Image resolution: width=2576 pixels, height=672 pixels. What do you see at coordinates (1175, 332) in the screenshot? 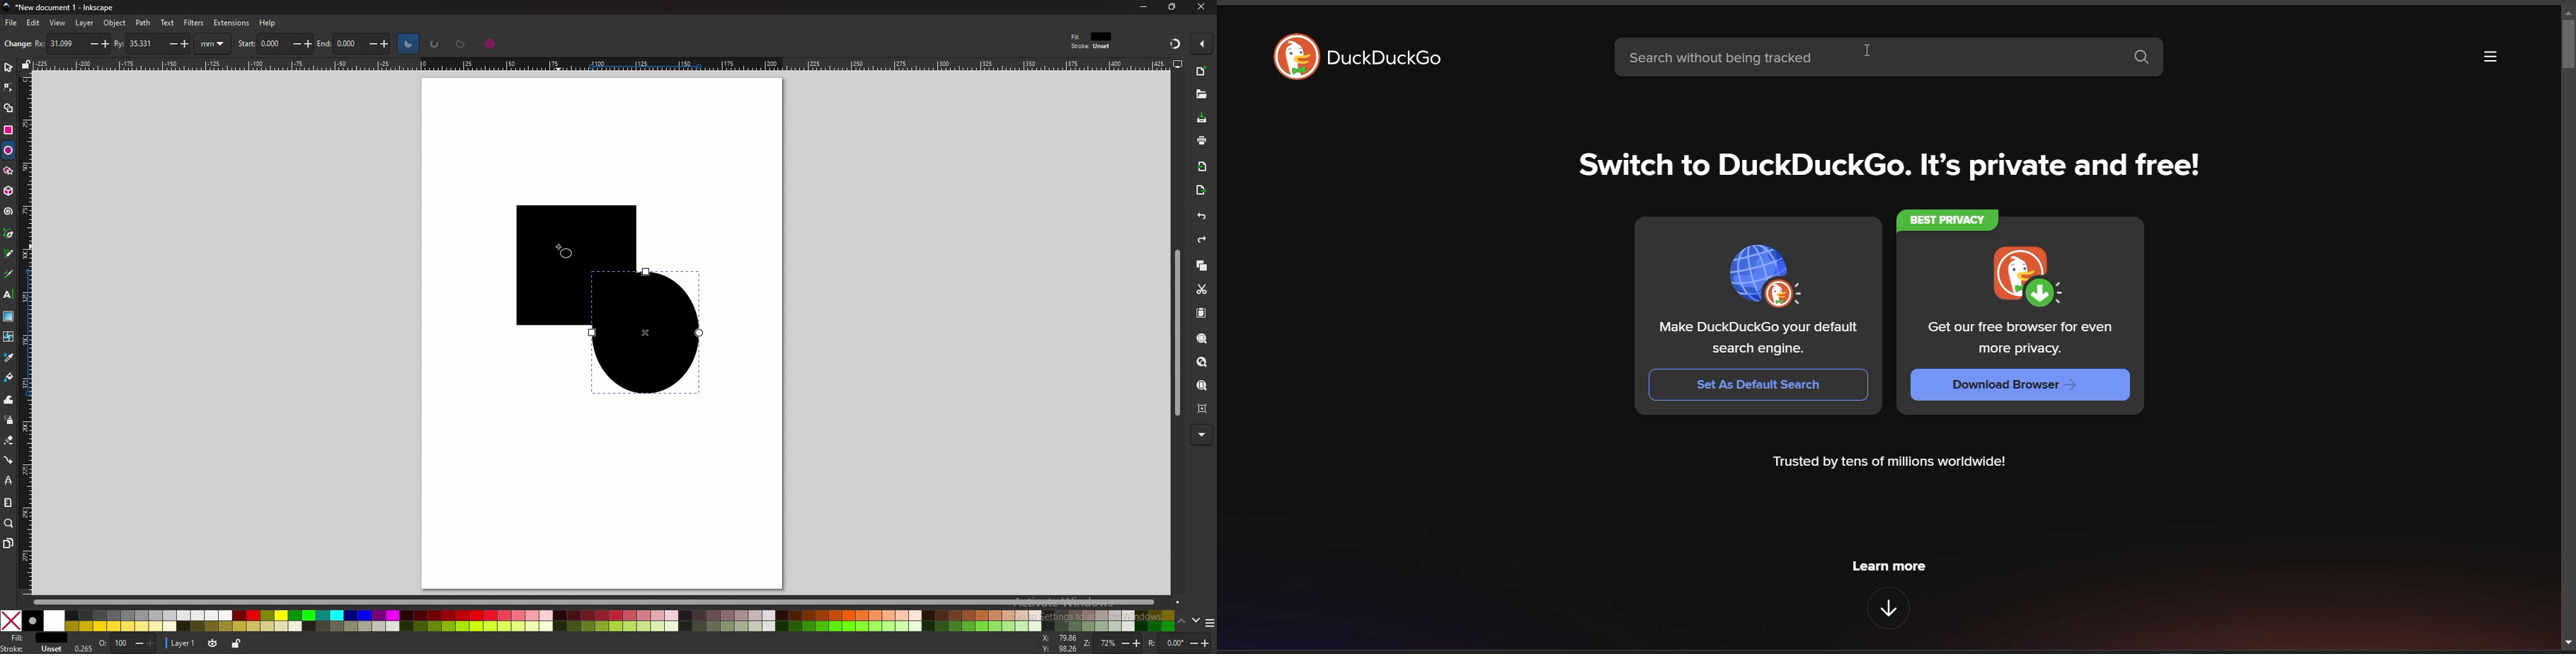
I see `scroll bar` at bounding box center [1175, 332].